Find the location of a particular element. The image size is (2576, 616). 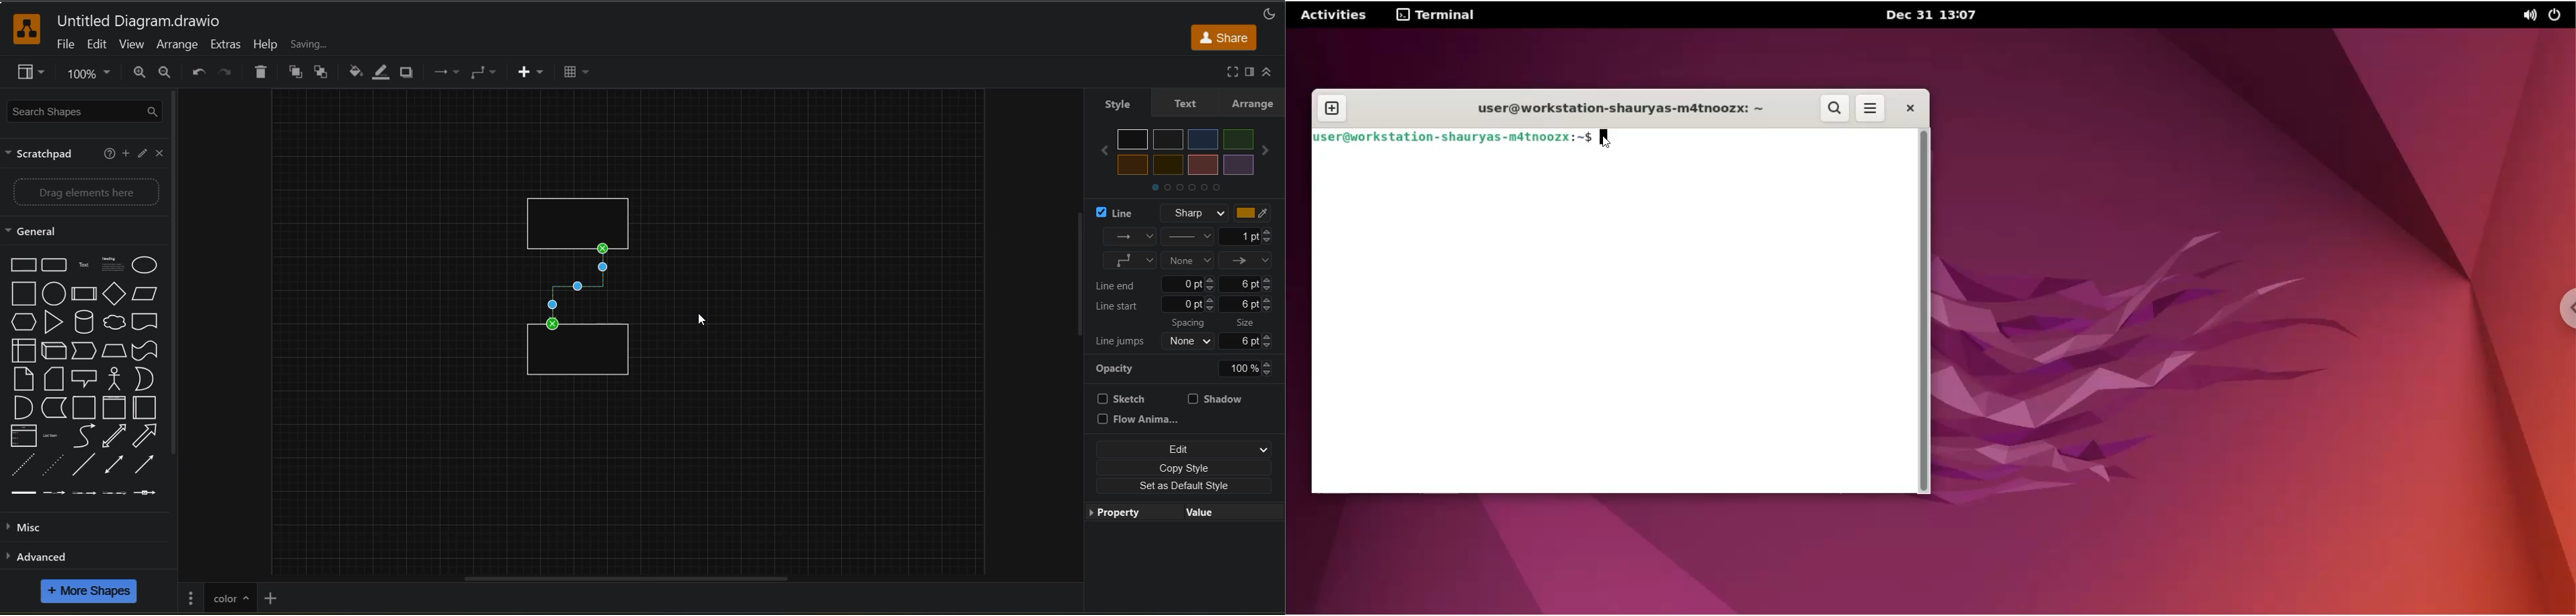

more shapes is located at coordinates (91, 593).